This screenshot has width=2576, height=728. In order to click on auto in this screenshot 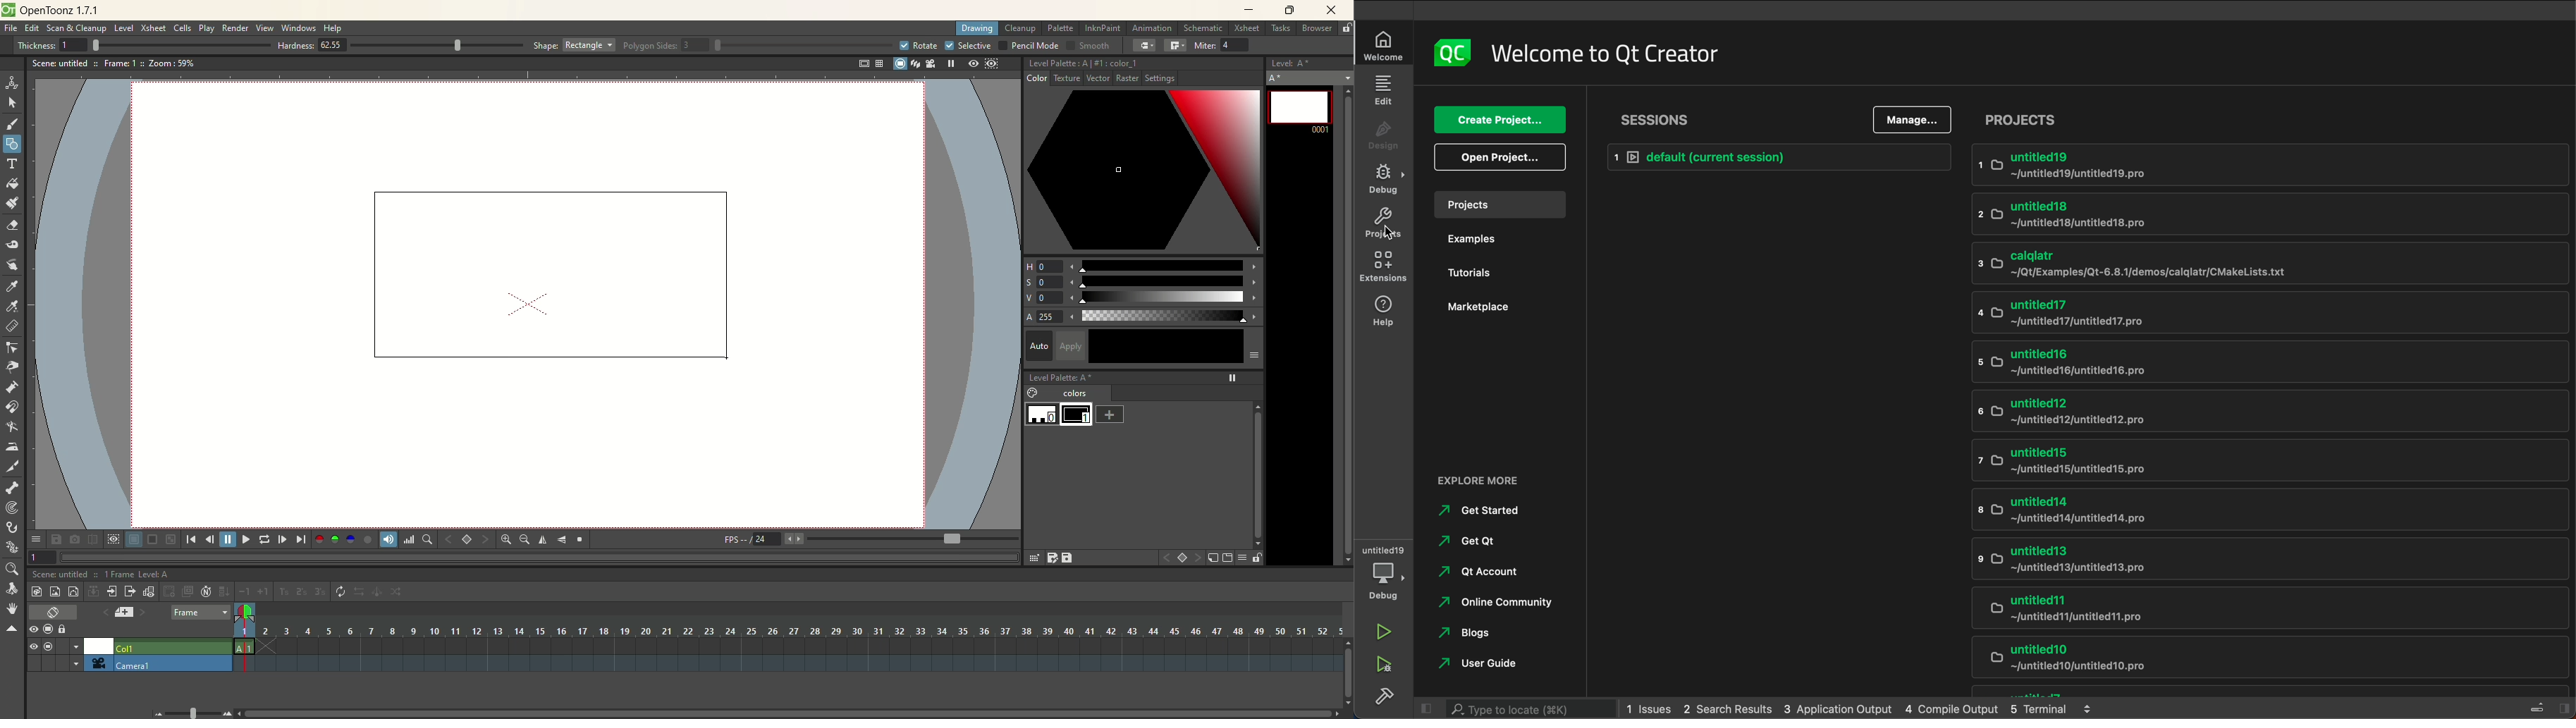, I will do `click(1038, 345)`.